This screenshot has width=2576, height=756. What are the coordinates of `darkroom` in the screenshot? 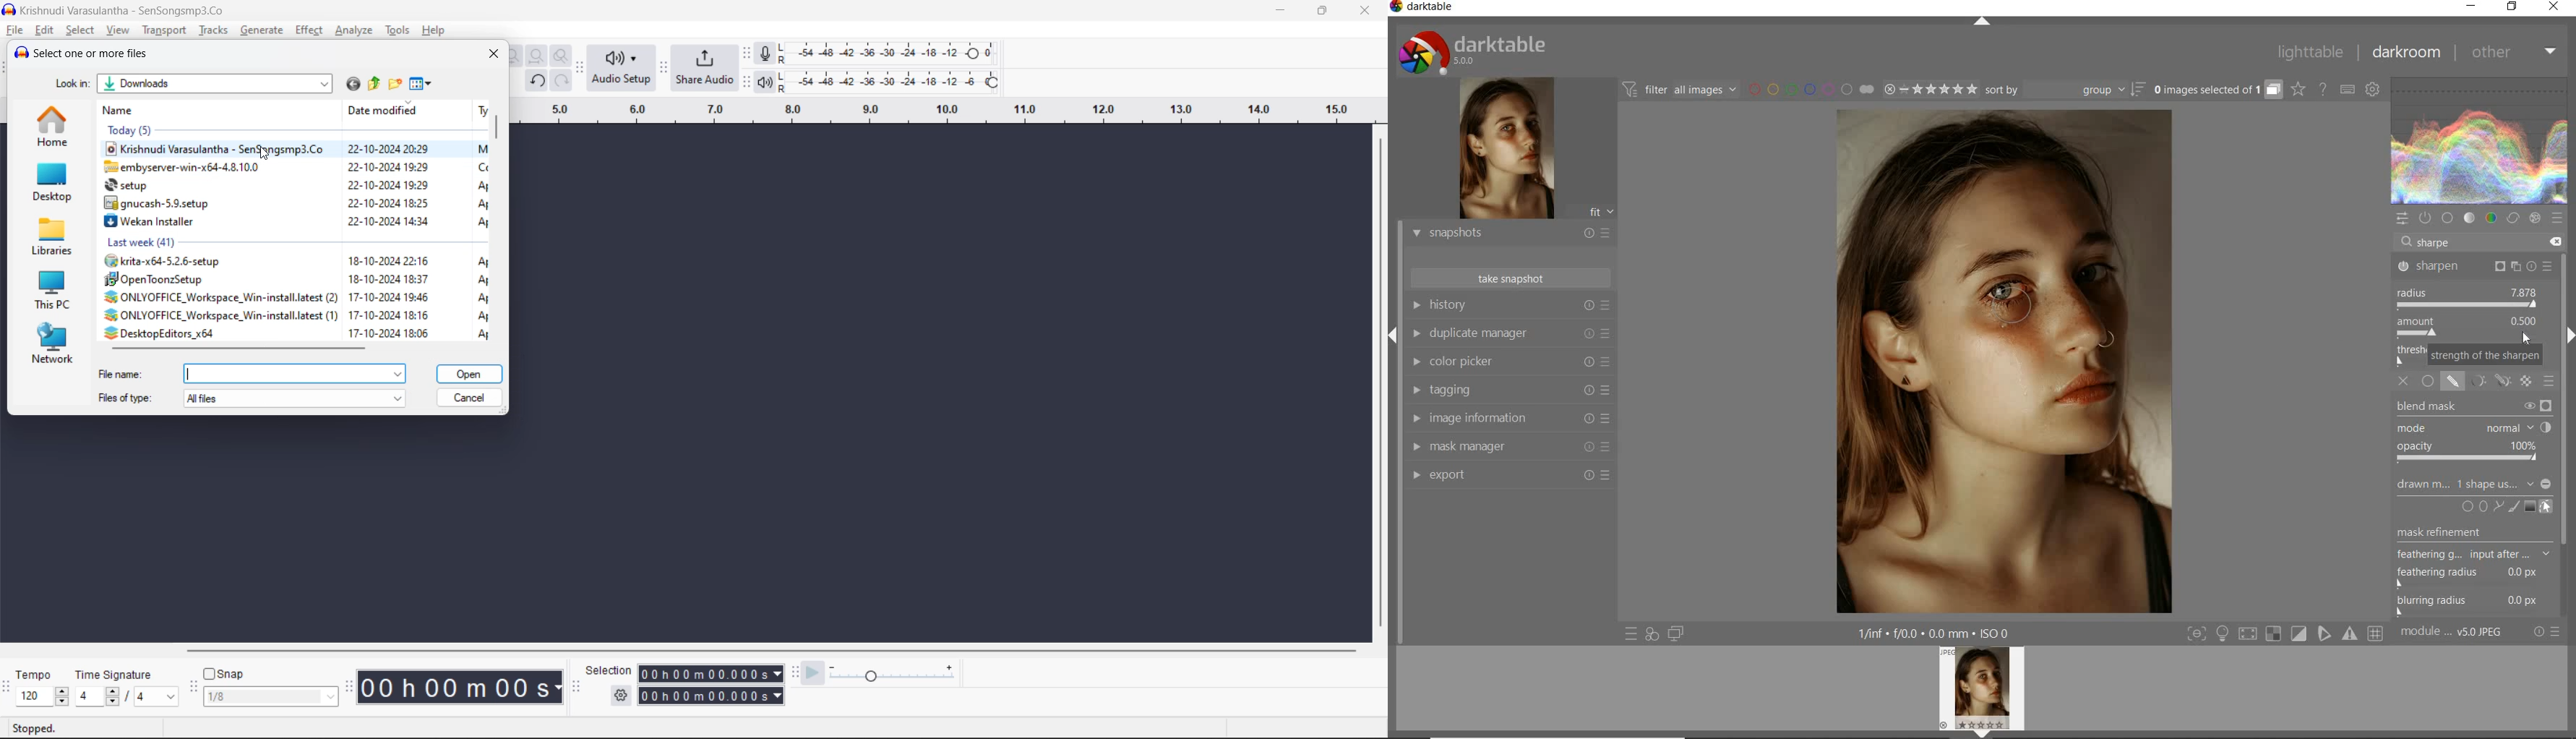 It's located at (2407, 55).